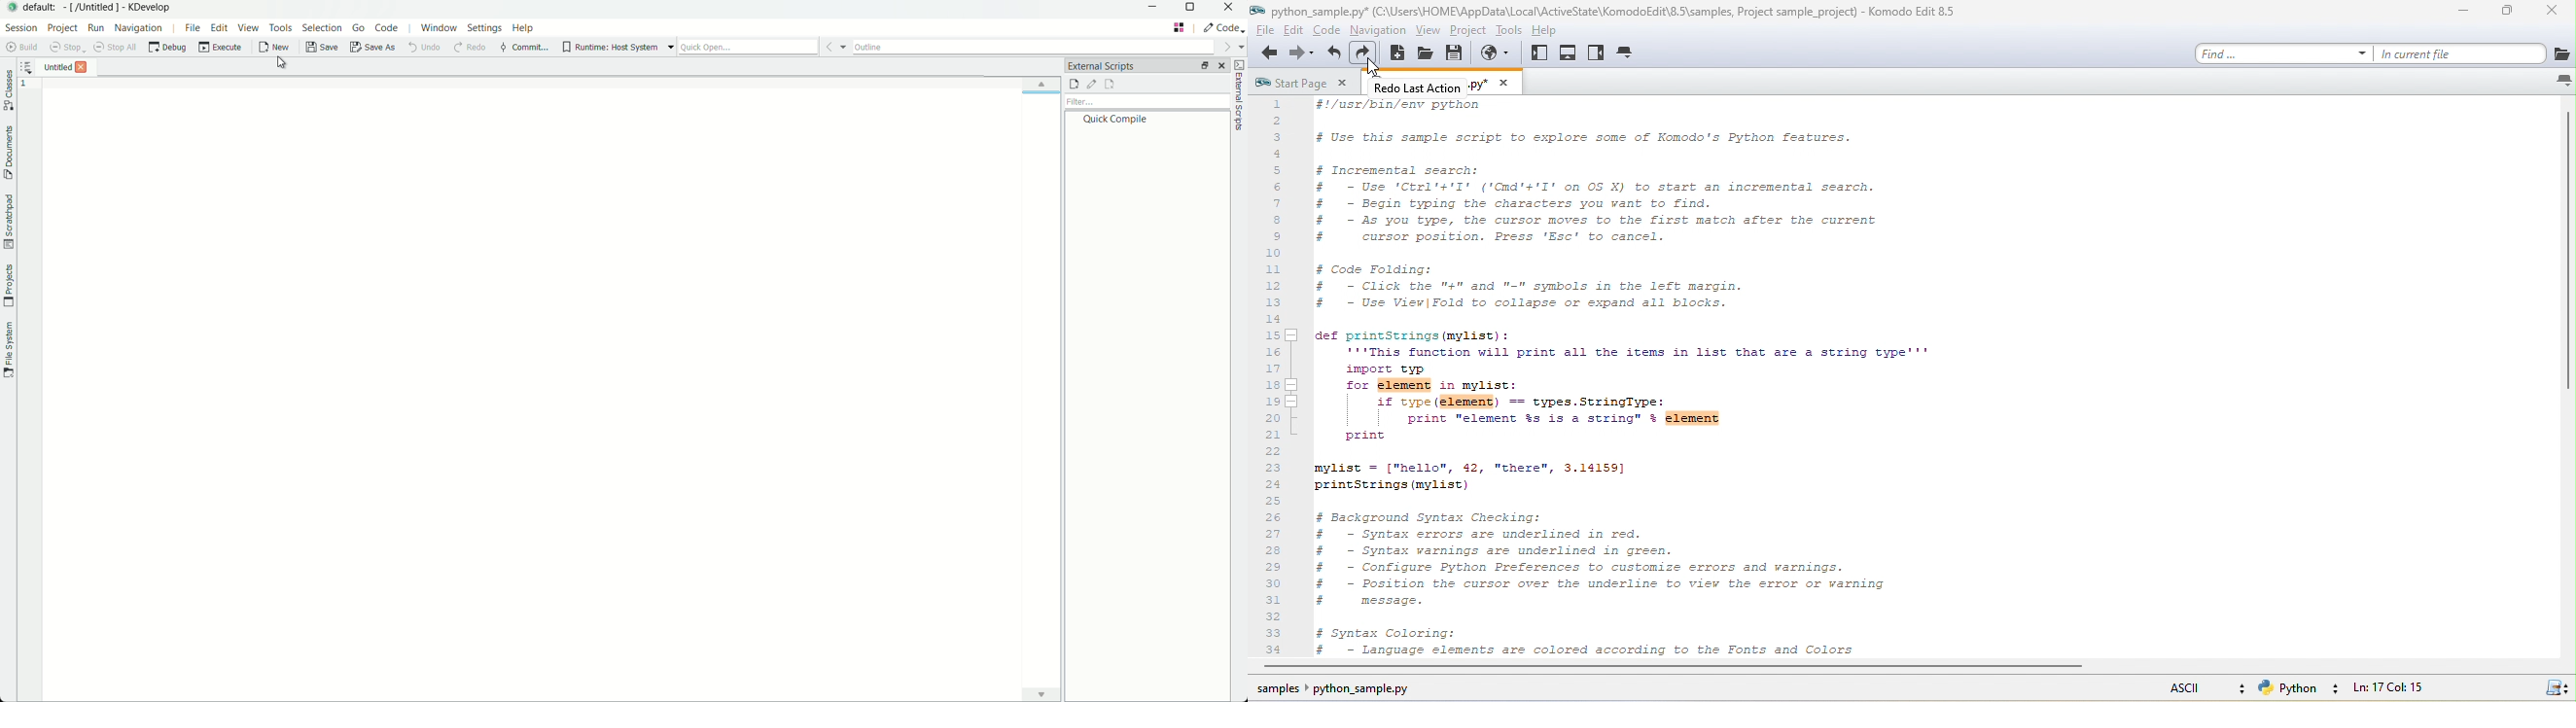  Describe the element at coordinates (1712, 666) in the screenshot. I see `horizontal scroll bar` at that location.